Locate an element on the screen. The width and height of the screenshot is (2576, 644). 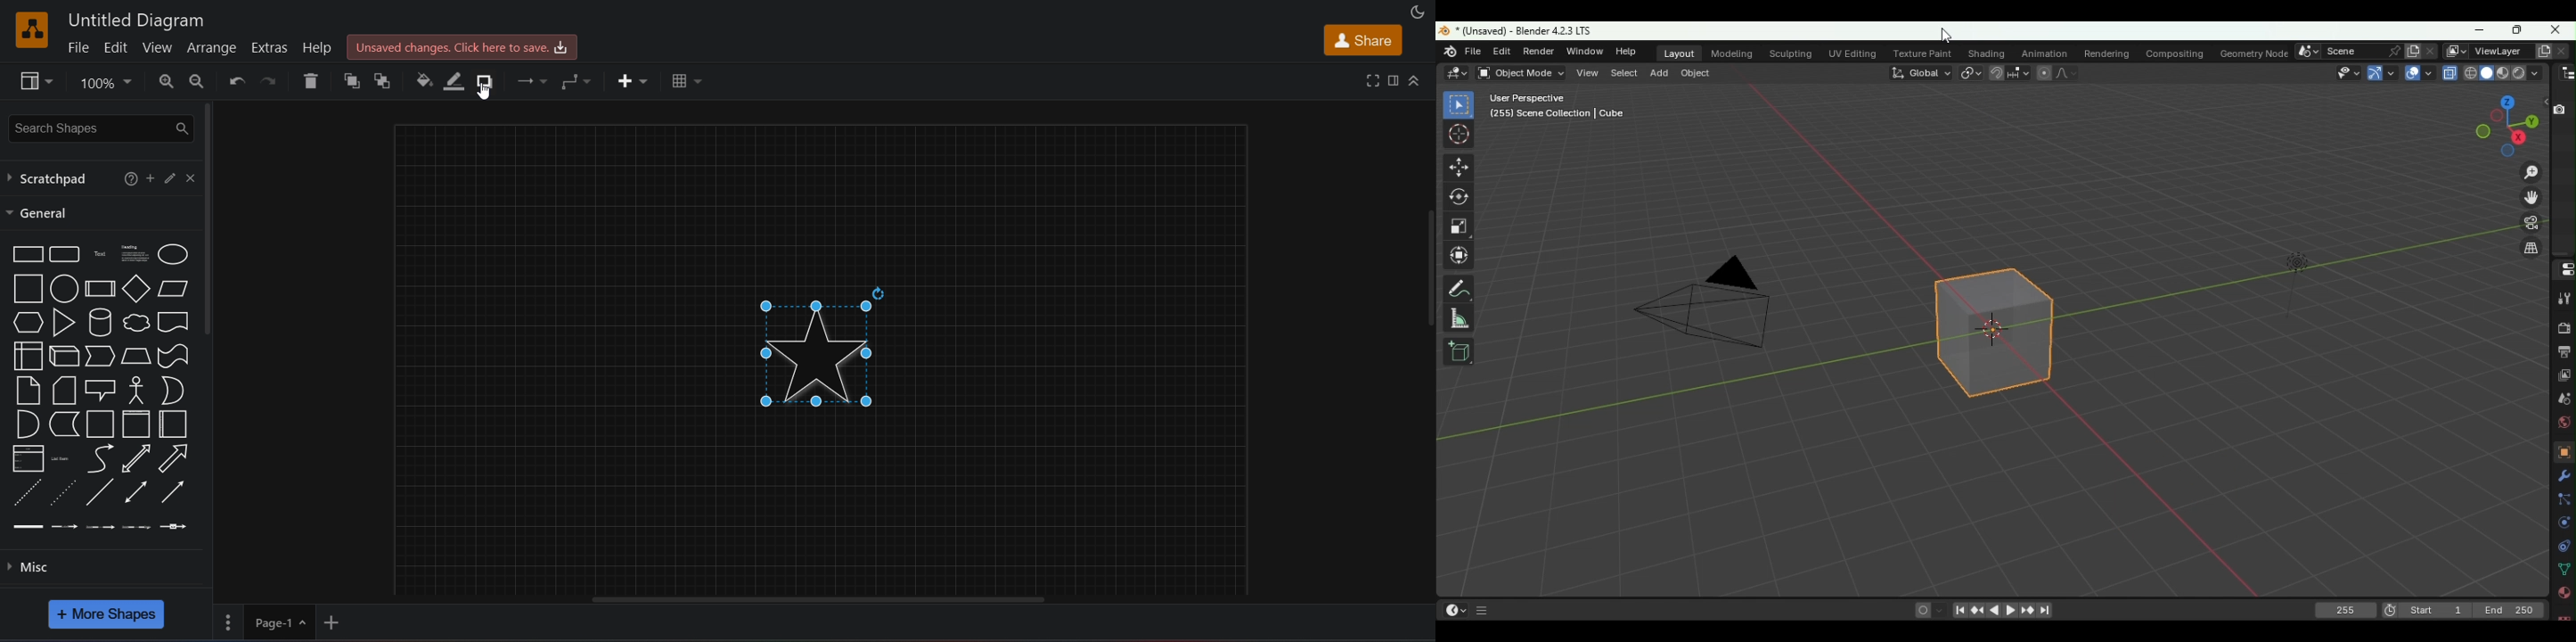
Cube object is located at coordinates (1992, 335).